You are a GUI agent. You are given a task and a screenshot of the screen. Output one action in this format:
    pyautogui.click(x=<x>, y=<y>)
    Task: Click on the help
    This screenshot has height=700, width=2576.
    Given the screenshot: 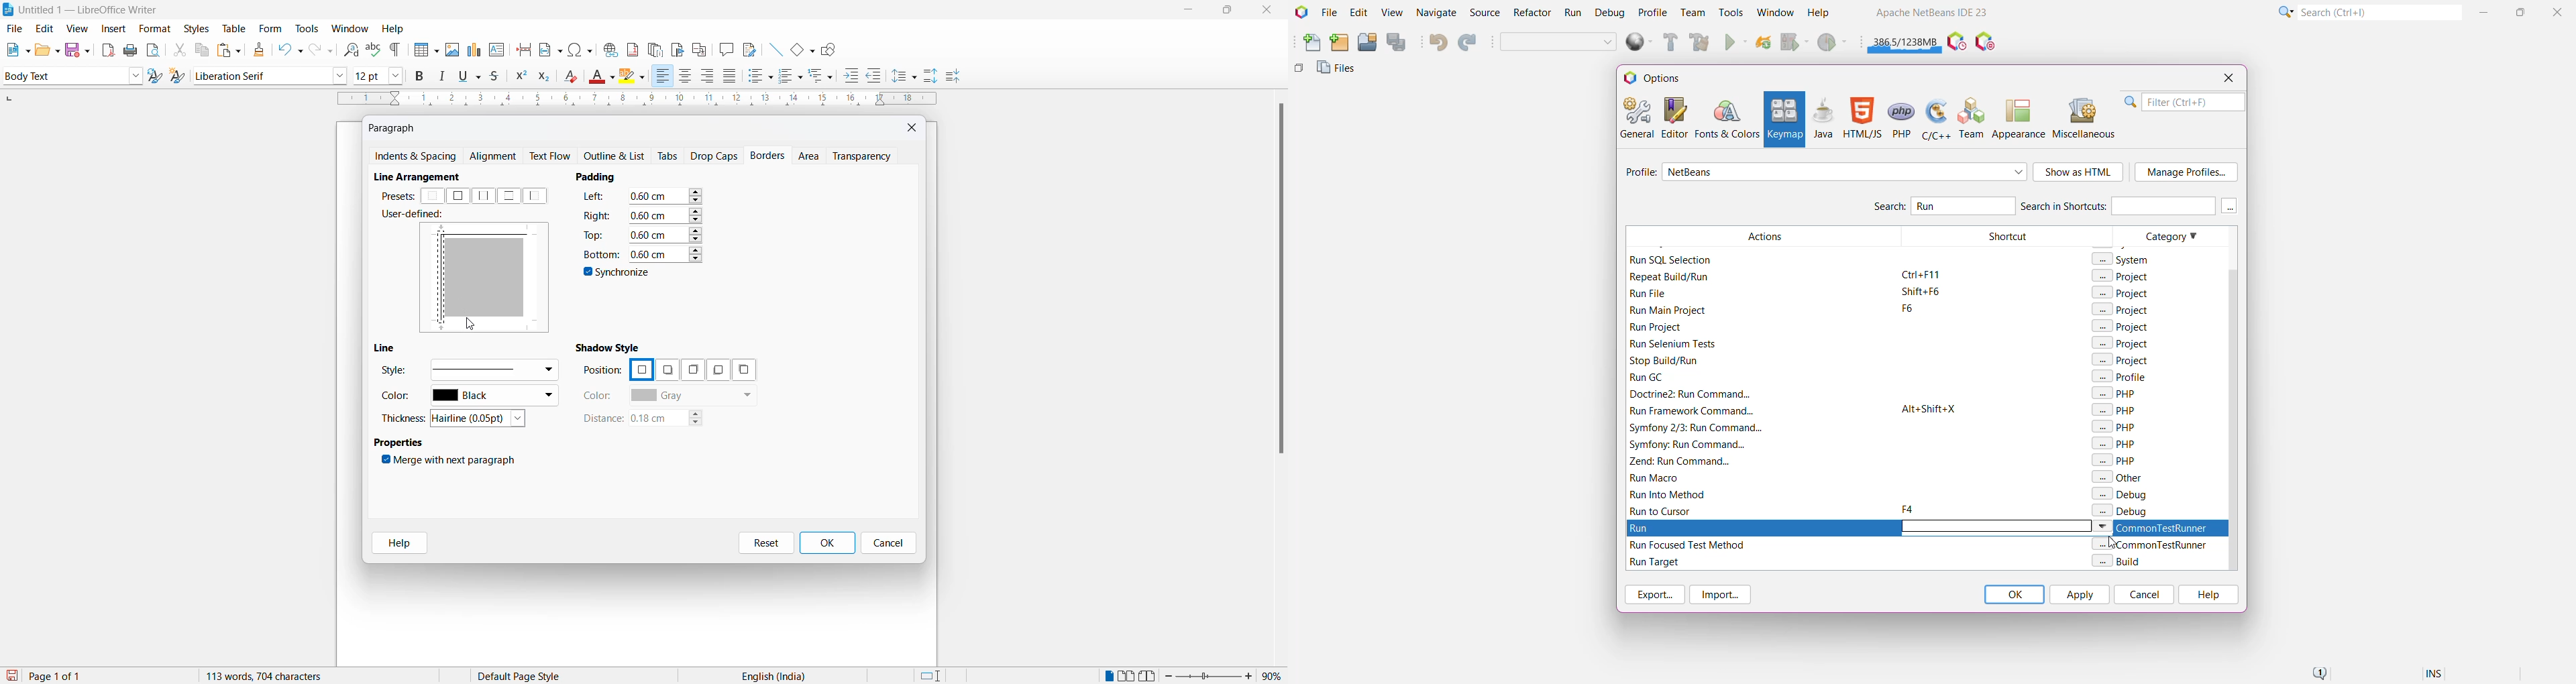 What is the action you would take?
    pyautogui.click(x=395, y=543)
    